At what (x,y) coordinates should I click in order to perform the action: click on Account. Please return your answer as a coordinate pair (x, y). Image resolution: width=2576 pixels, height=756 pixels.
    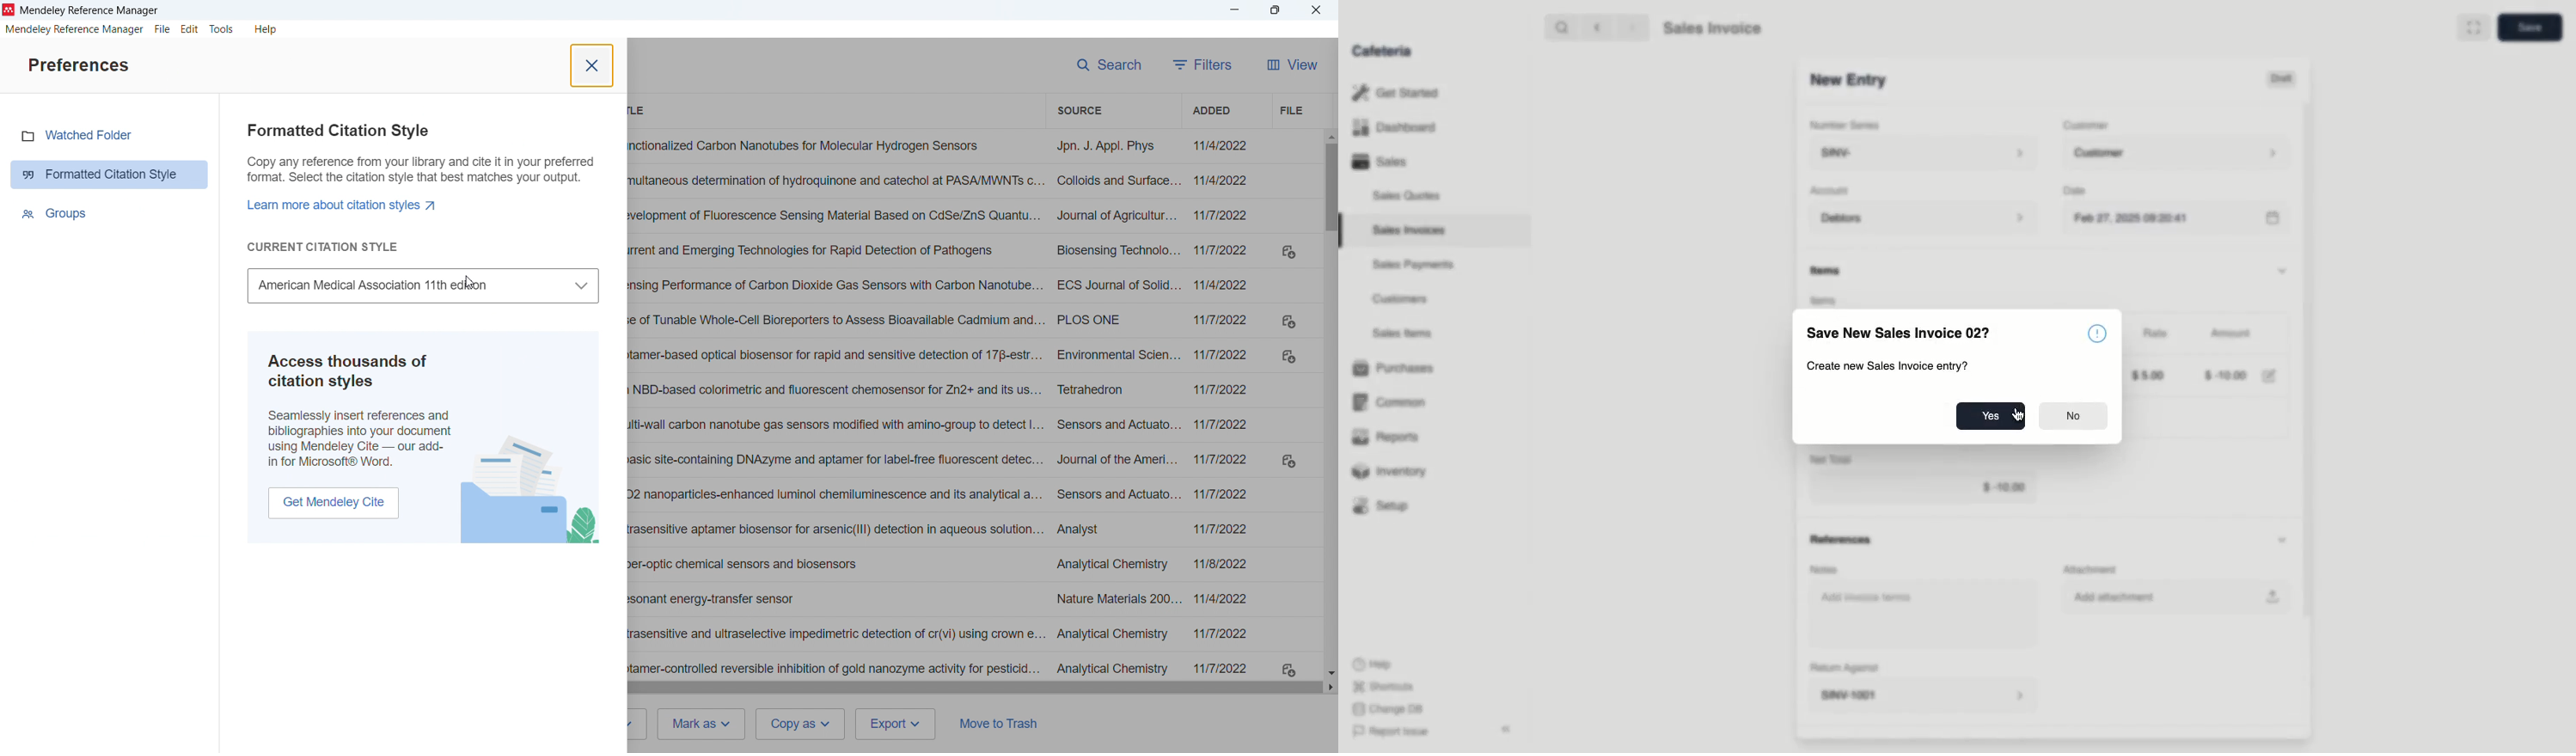
    Looking at the image, I should click on (1834, 191).